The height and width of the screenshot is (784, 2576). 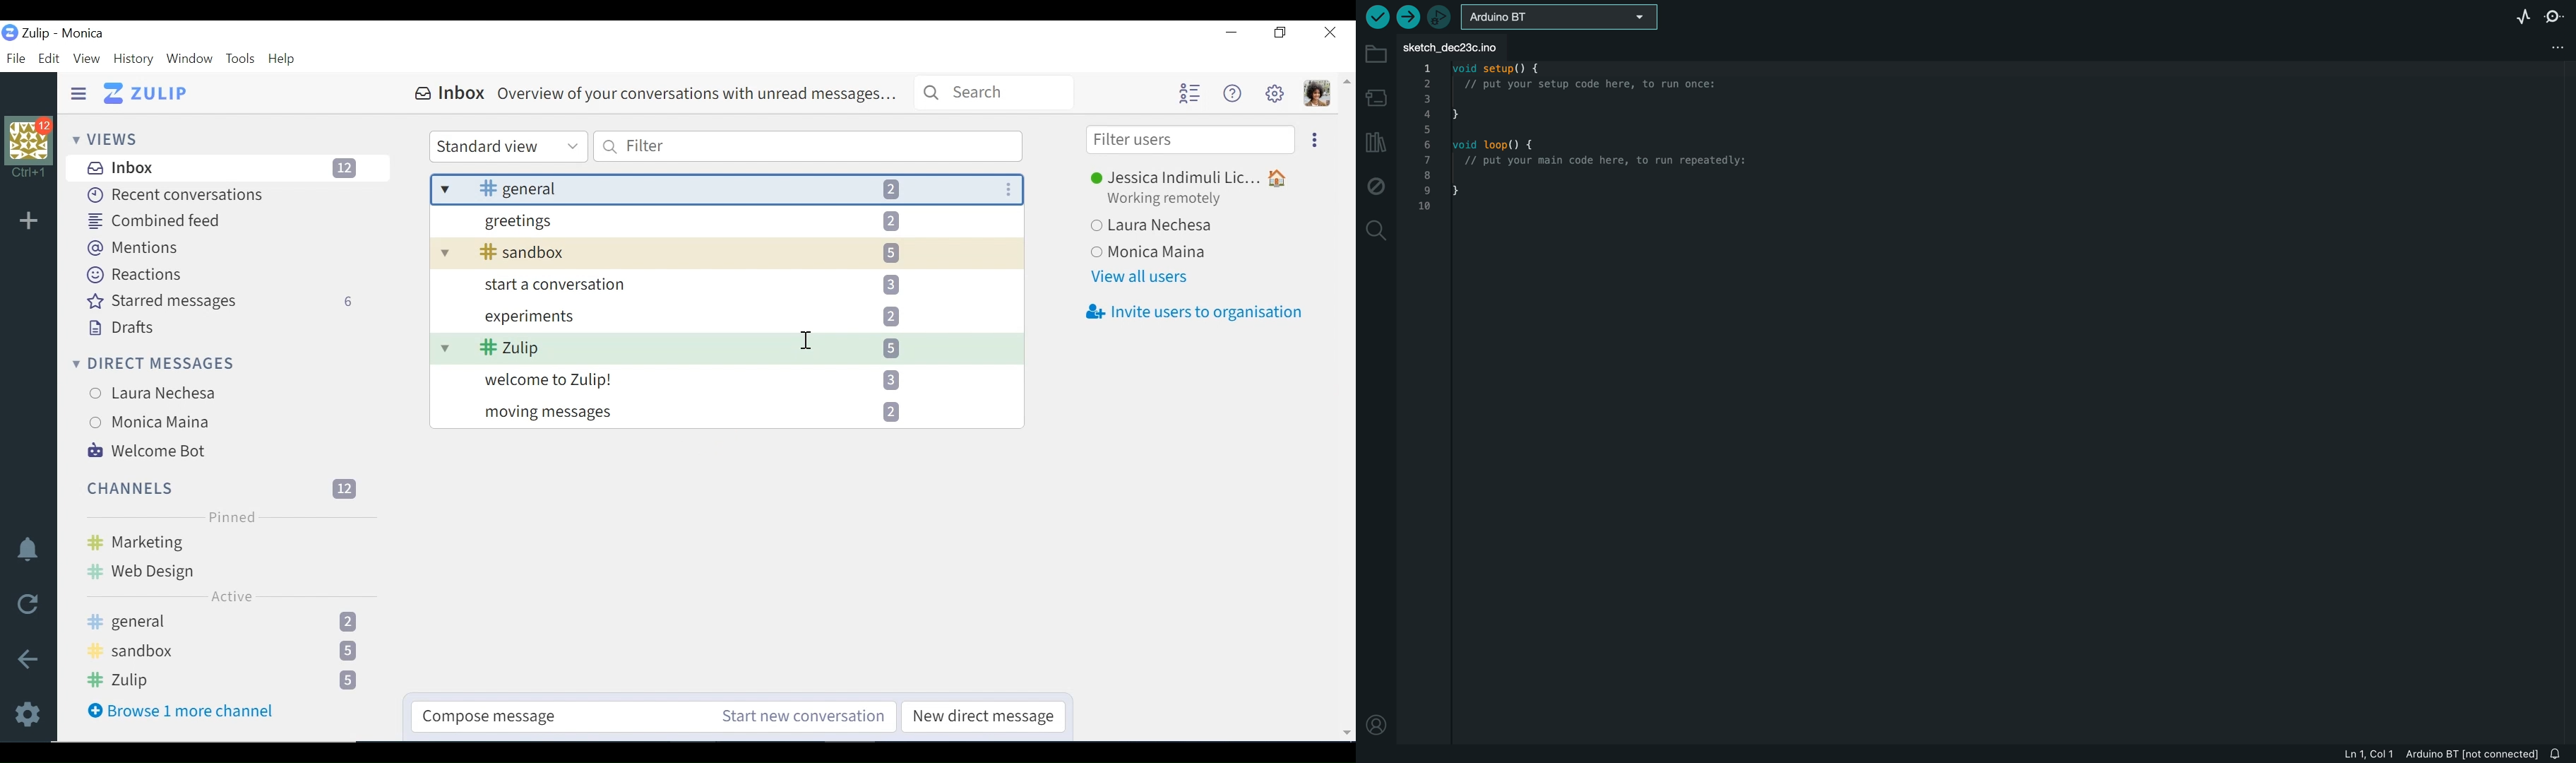 I want to click on Inbox, so click(x=231, y=168).